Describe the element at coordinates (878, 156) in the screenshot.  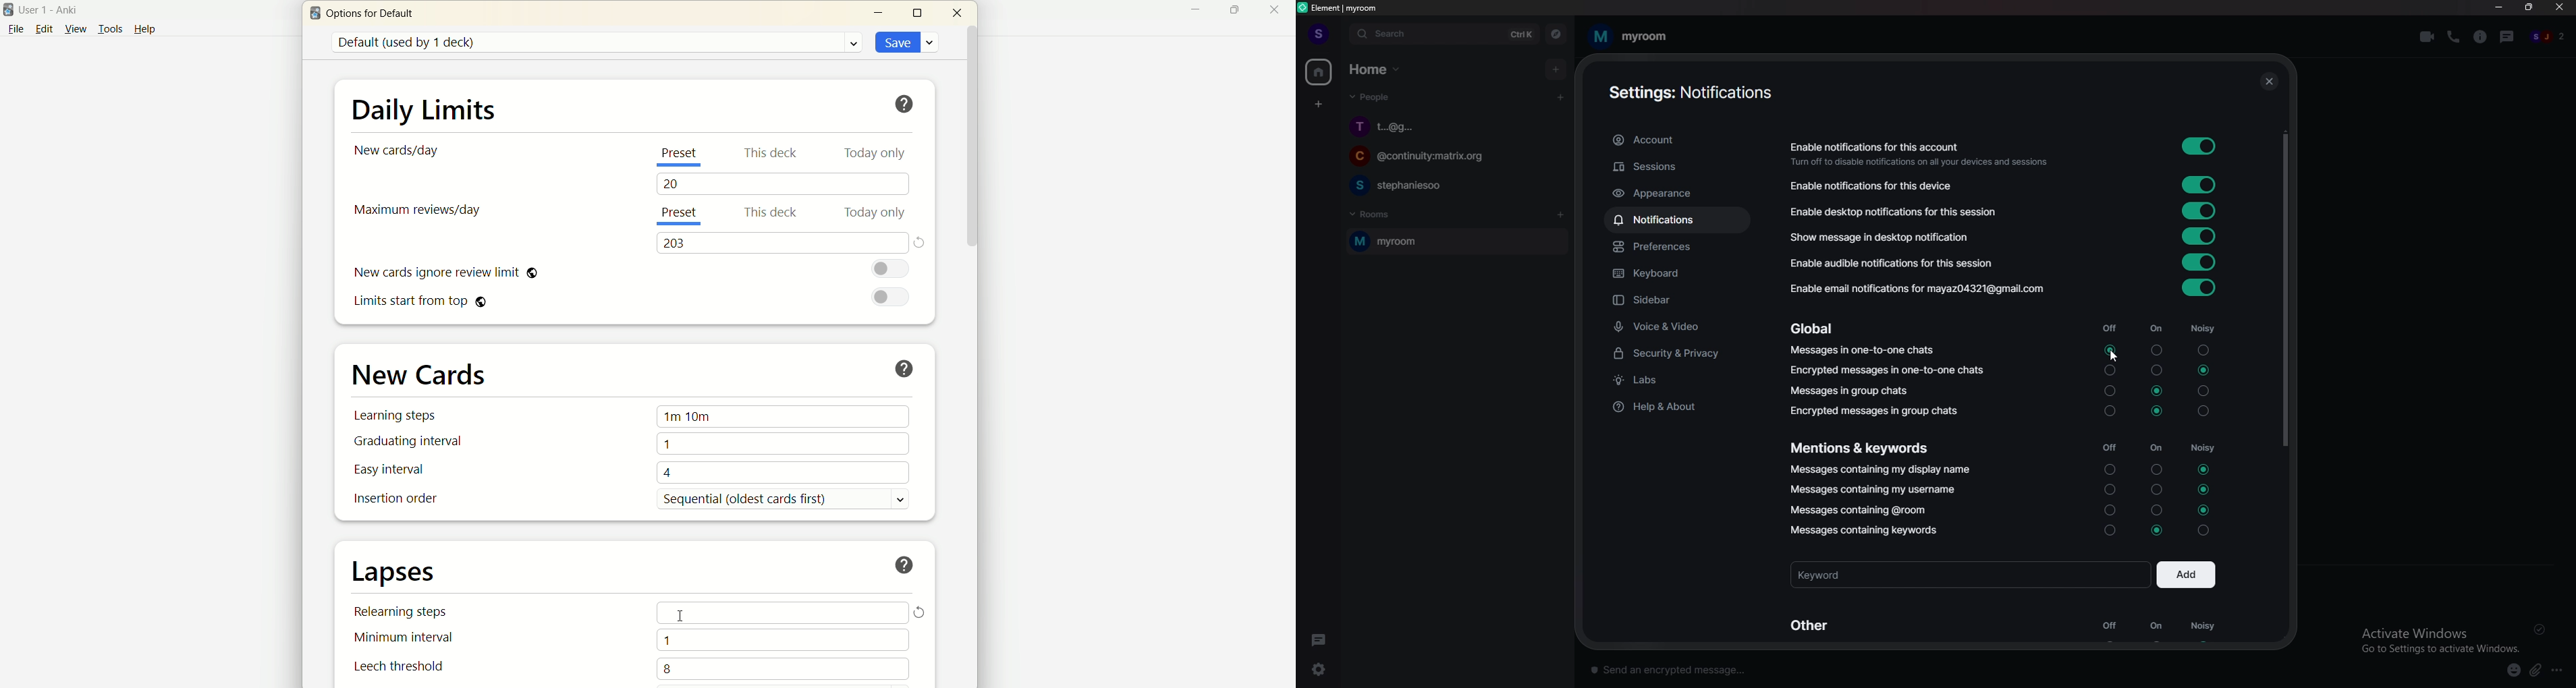
I see `today only` at that location.